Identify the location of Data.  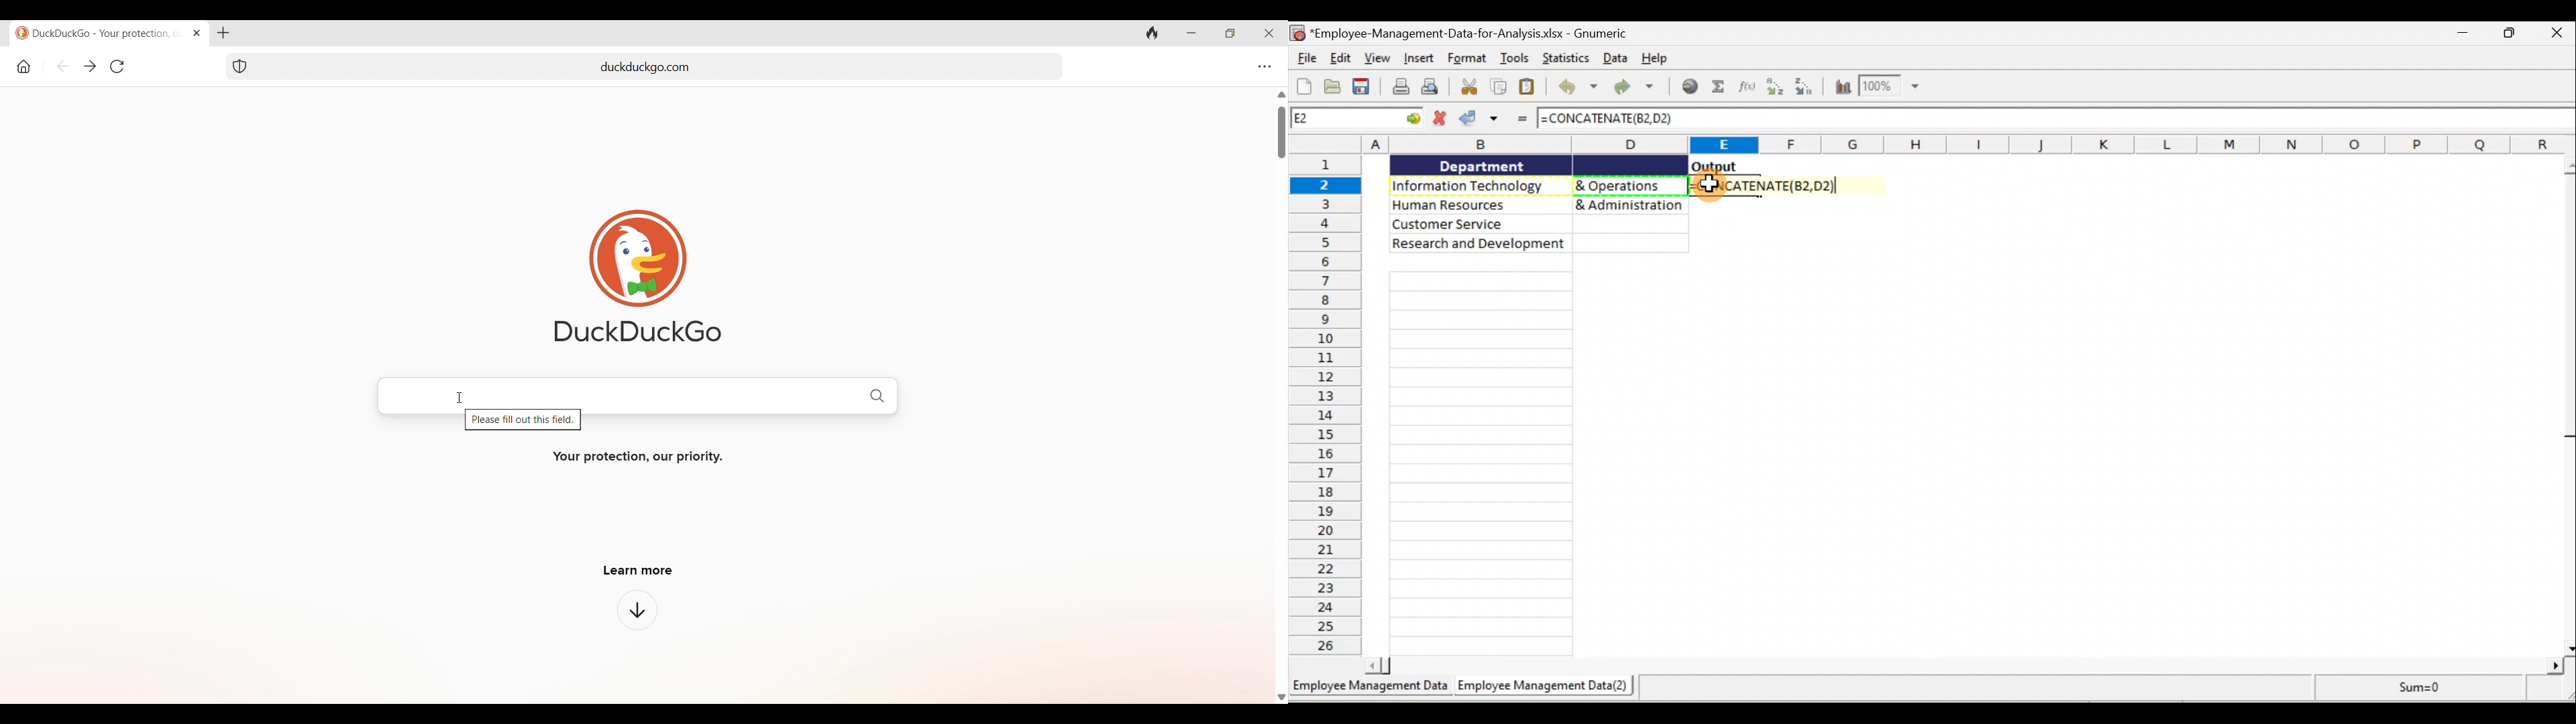
(1538, 204).